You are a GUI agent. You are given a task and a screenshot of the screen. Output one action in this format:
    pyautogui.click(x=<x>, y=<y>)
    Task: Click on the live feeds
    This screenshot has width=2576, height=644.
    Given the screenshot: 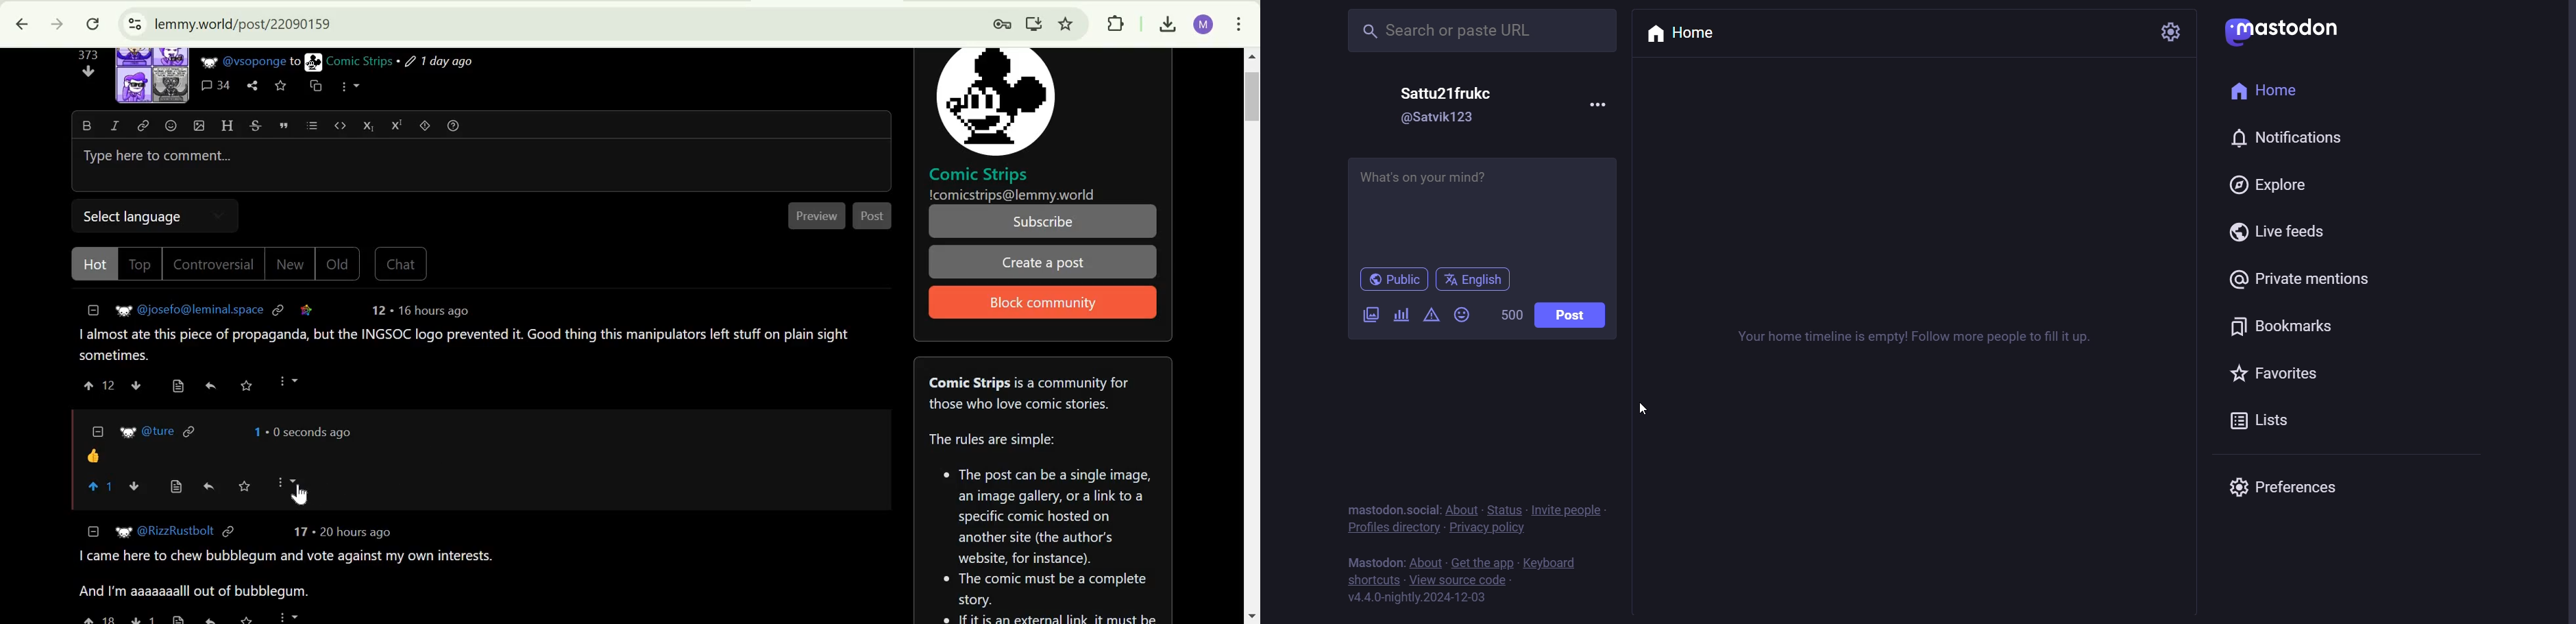 What is the action you would take?
    pyautogui.click(x=2272, y=232)
    